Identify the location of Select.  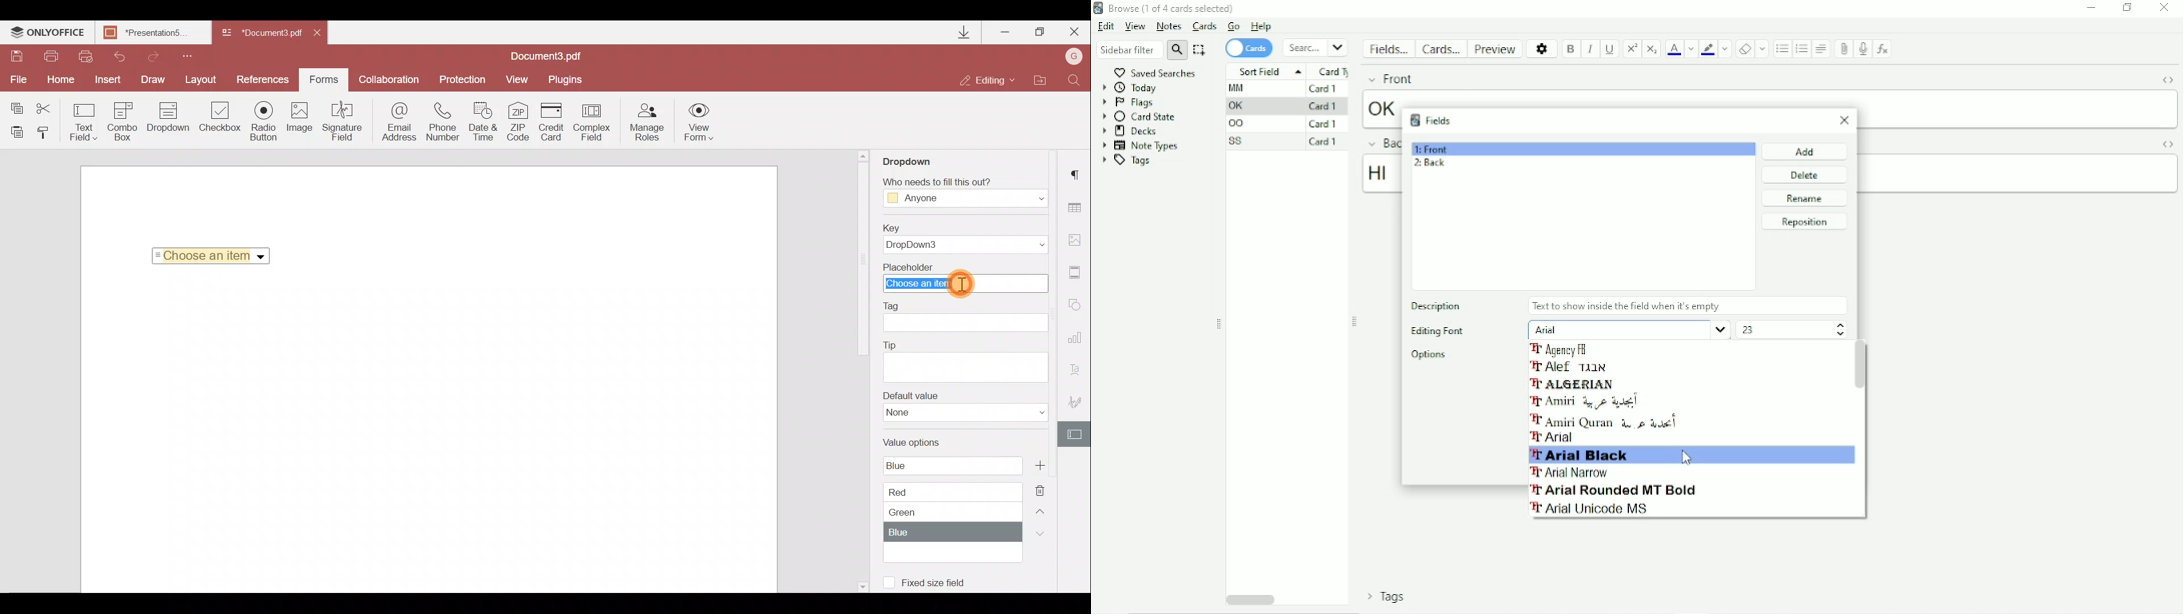
(1200, 50).